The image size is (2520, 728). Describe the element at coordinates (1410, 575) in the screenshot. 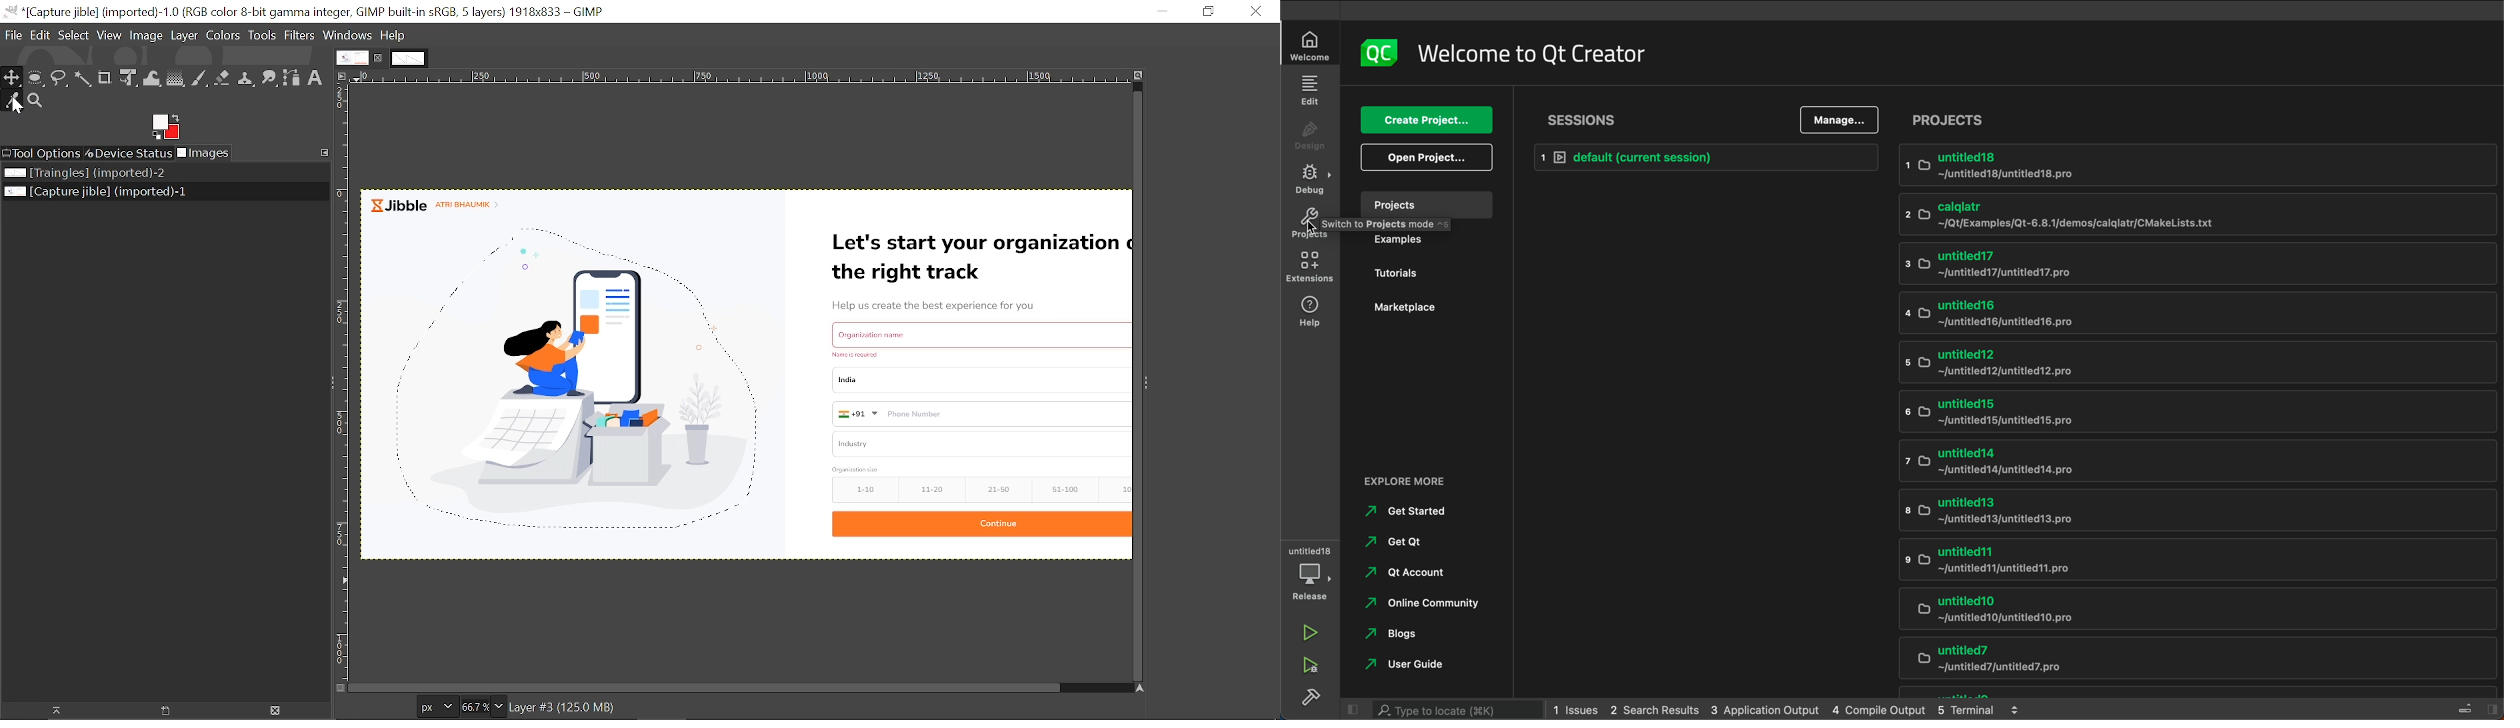

I see `qt account` at that location.